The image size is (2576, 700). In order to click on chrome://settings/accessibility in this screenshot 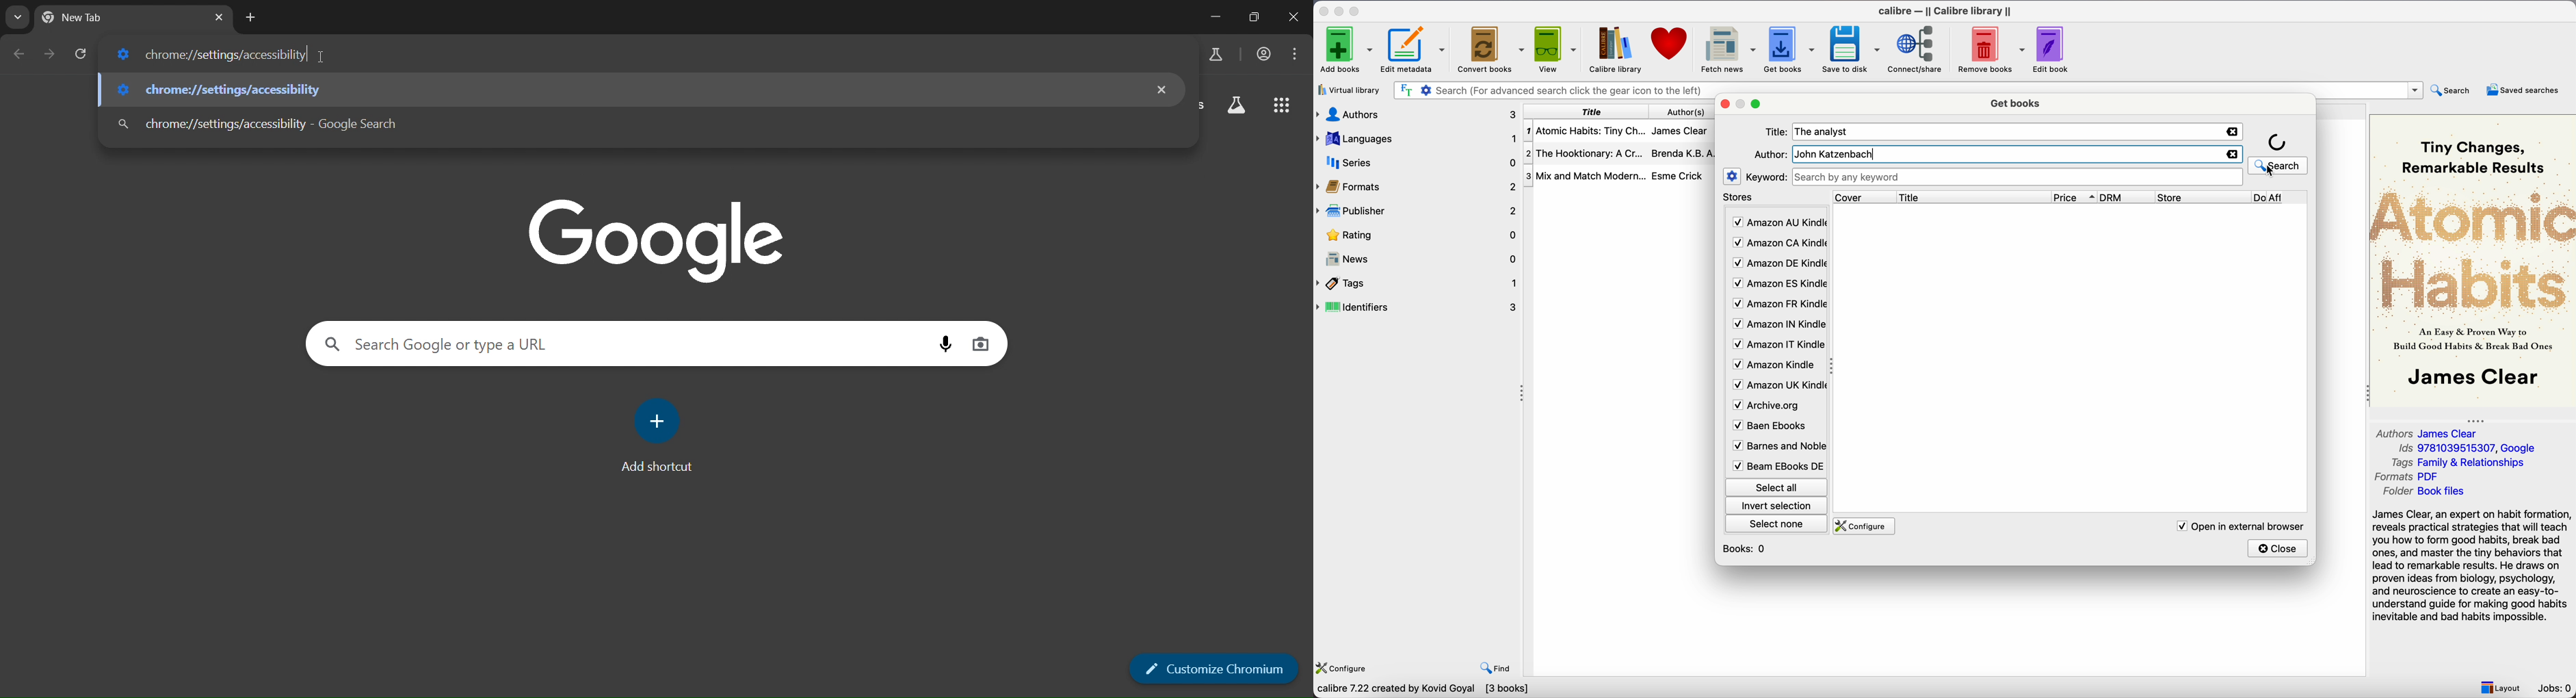, I will do `click(220, 54)`.